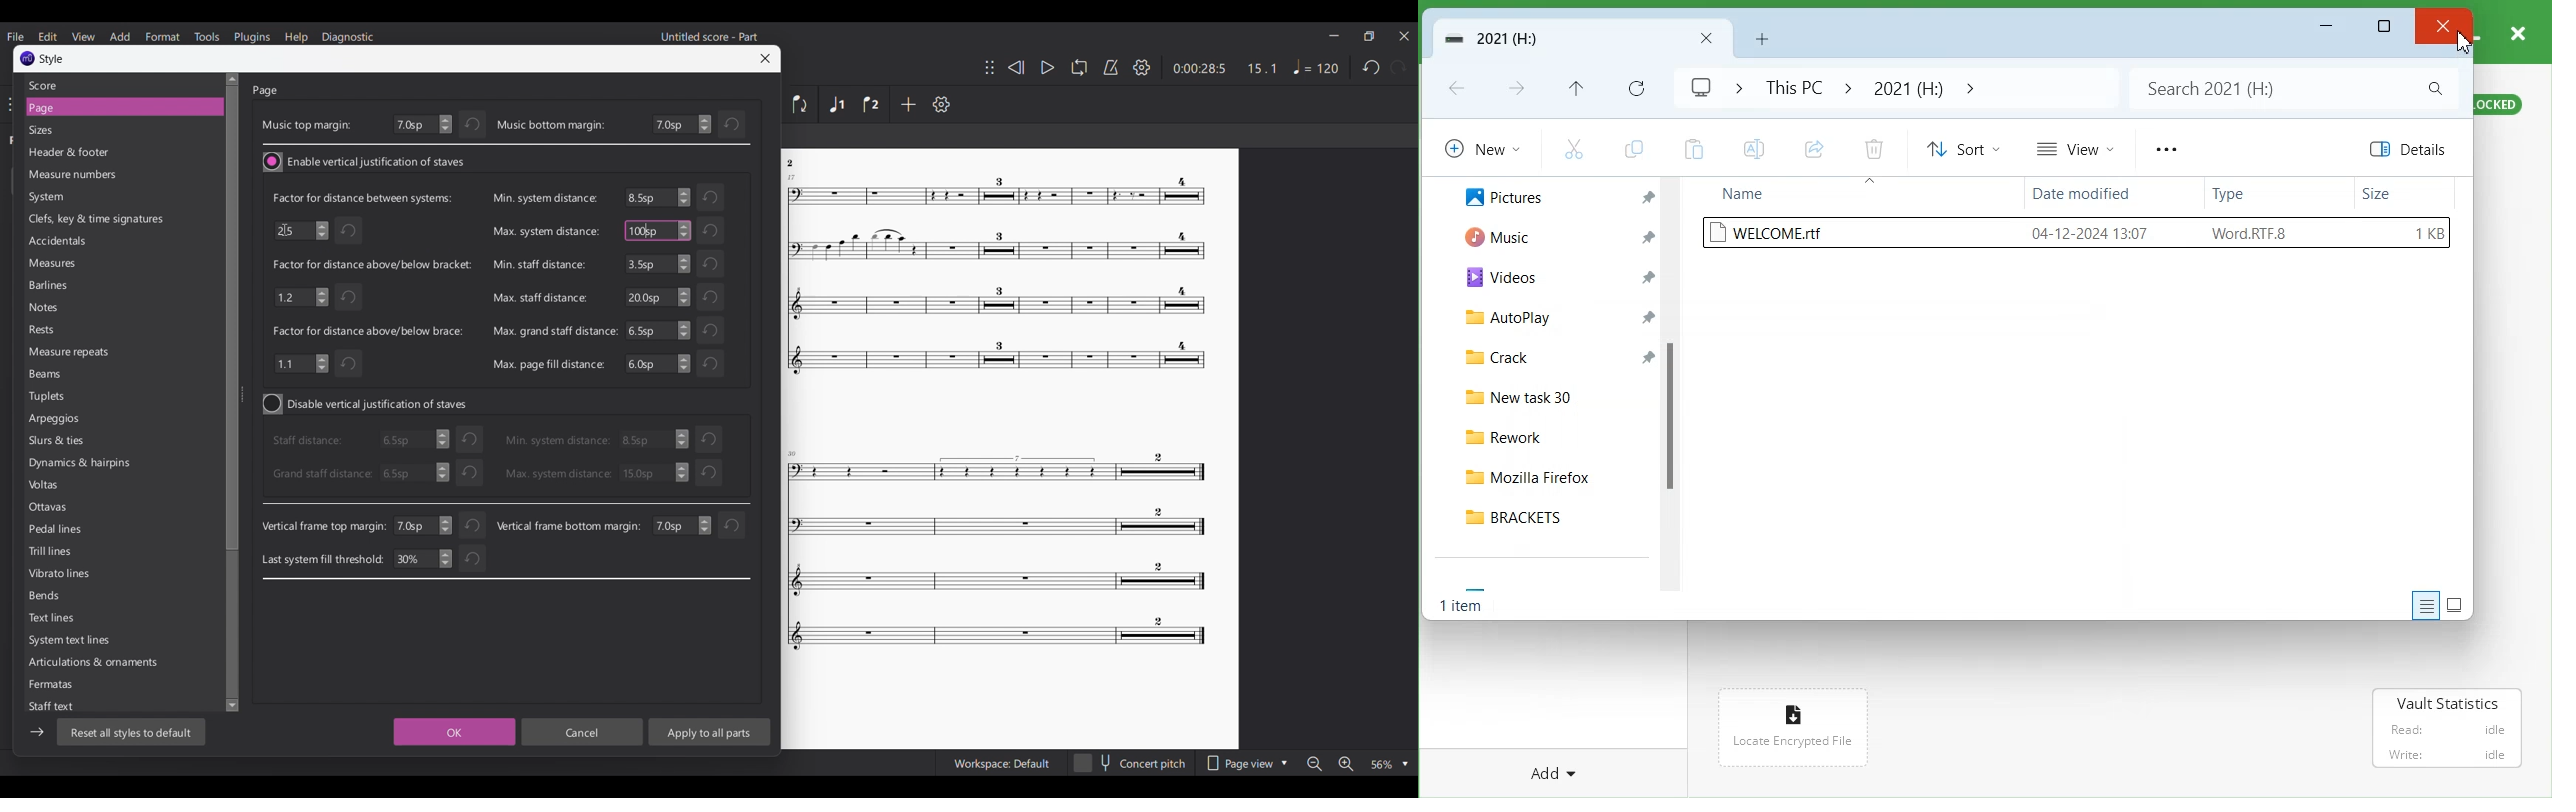 The height and width of the screenshot is (812, 2576). Describe the element at coordinates (583, 732) in the screenshot. I see `Cancel` at that location.